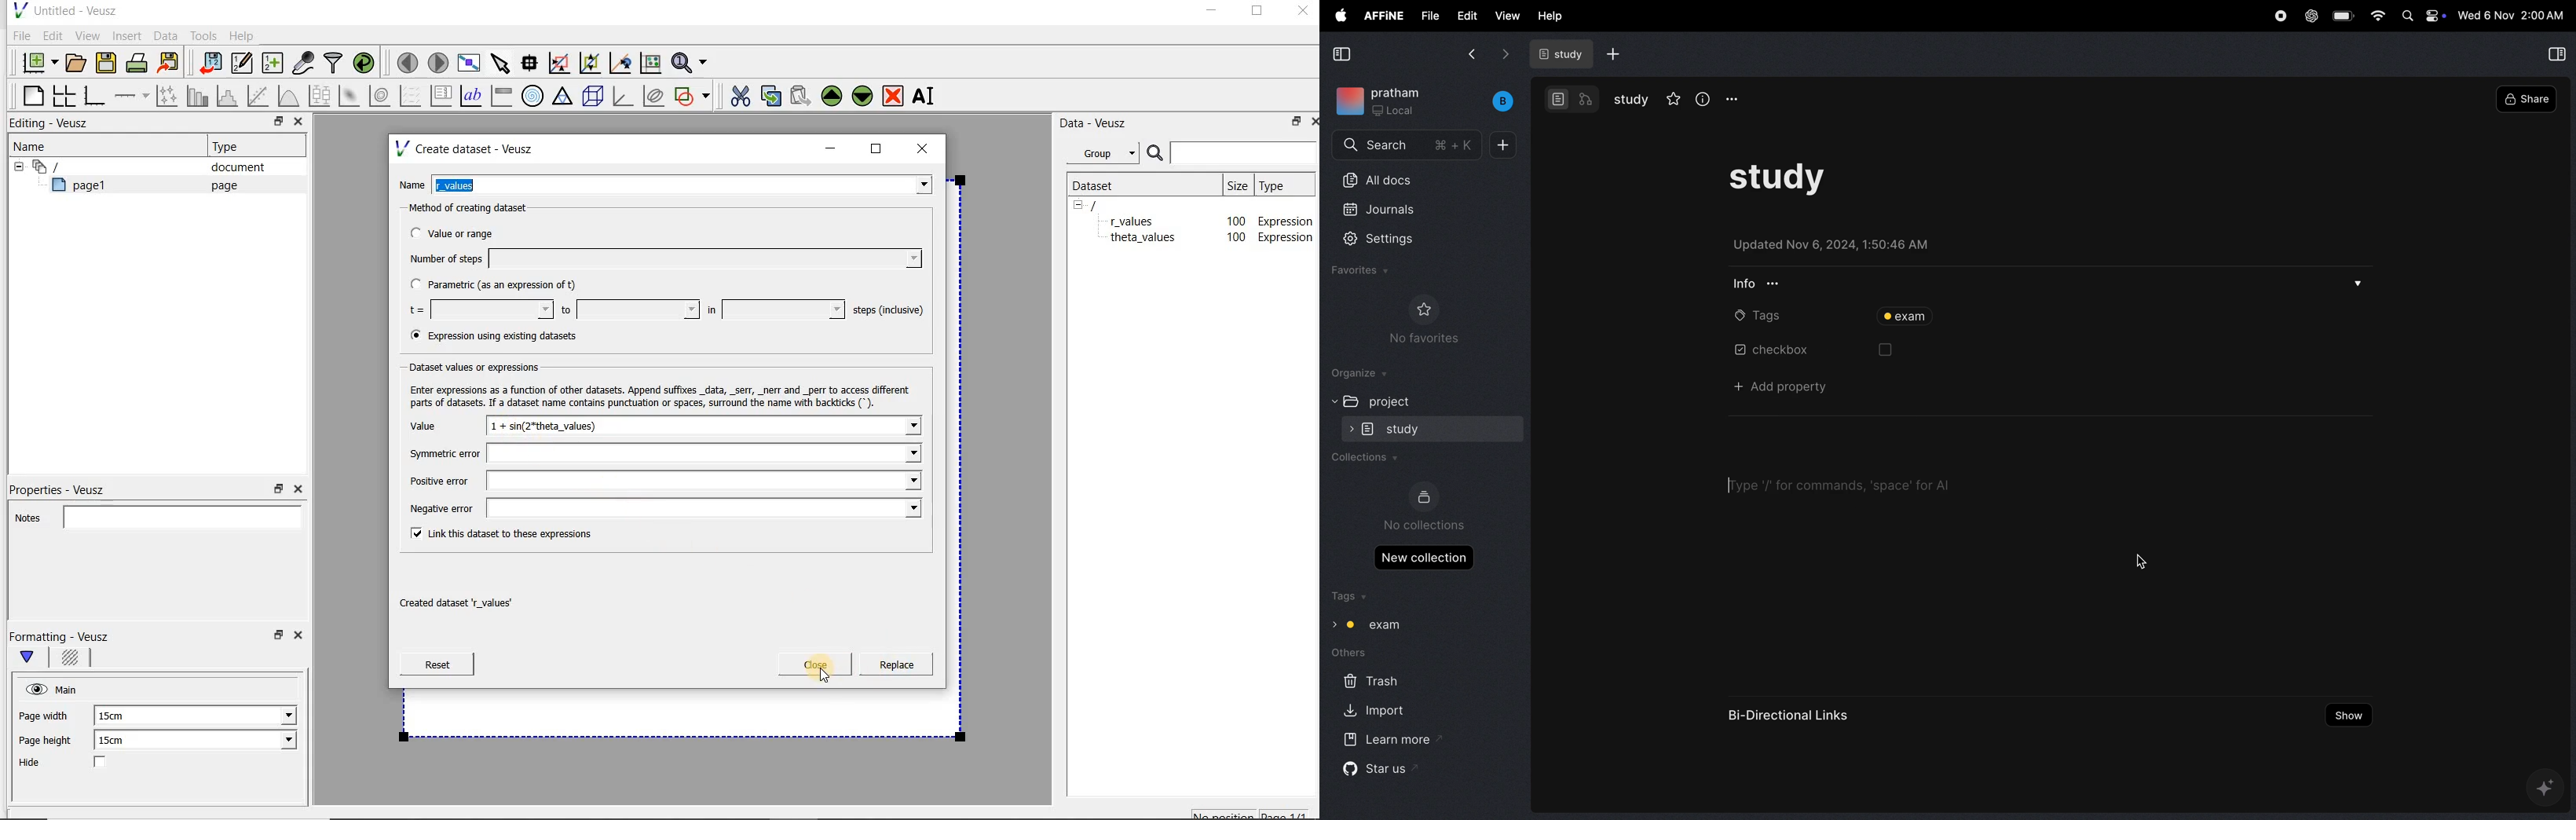 Image resolution: width=2576 pixels, height=840 pixels. Describe the element at coordinates (774, 309) in the screenshot. I see `in ` at that location.